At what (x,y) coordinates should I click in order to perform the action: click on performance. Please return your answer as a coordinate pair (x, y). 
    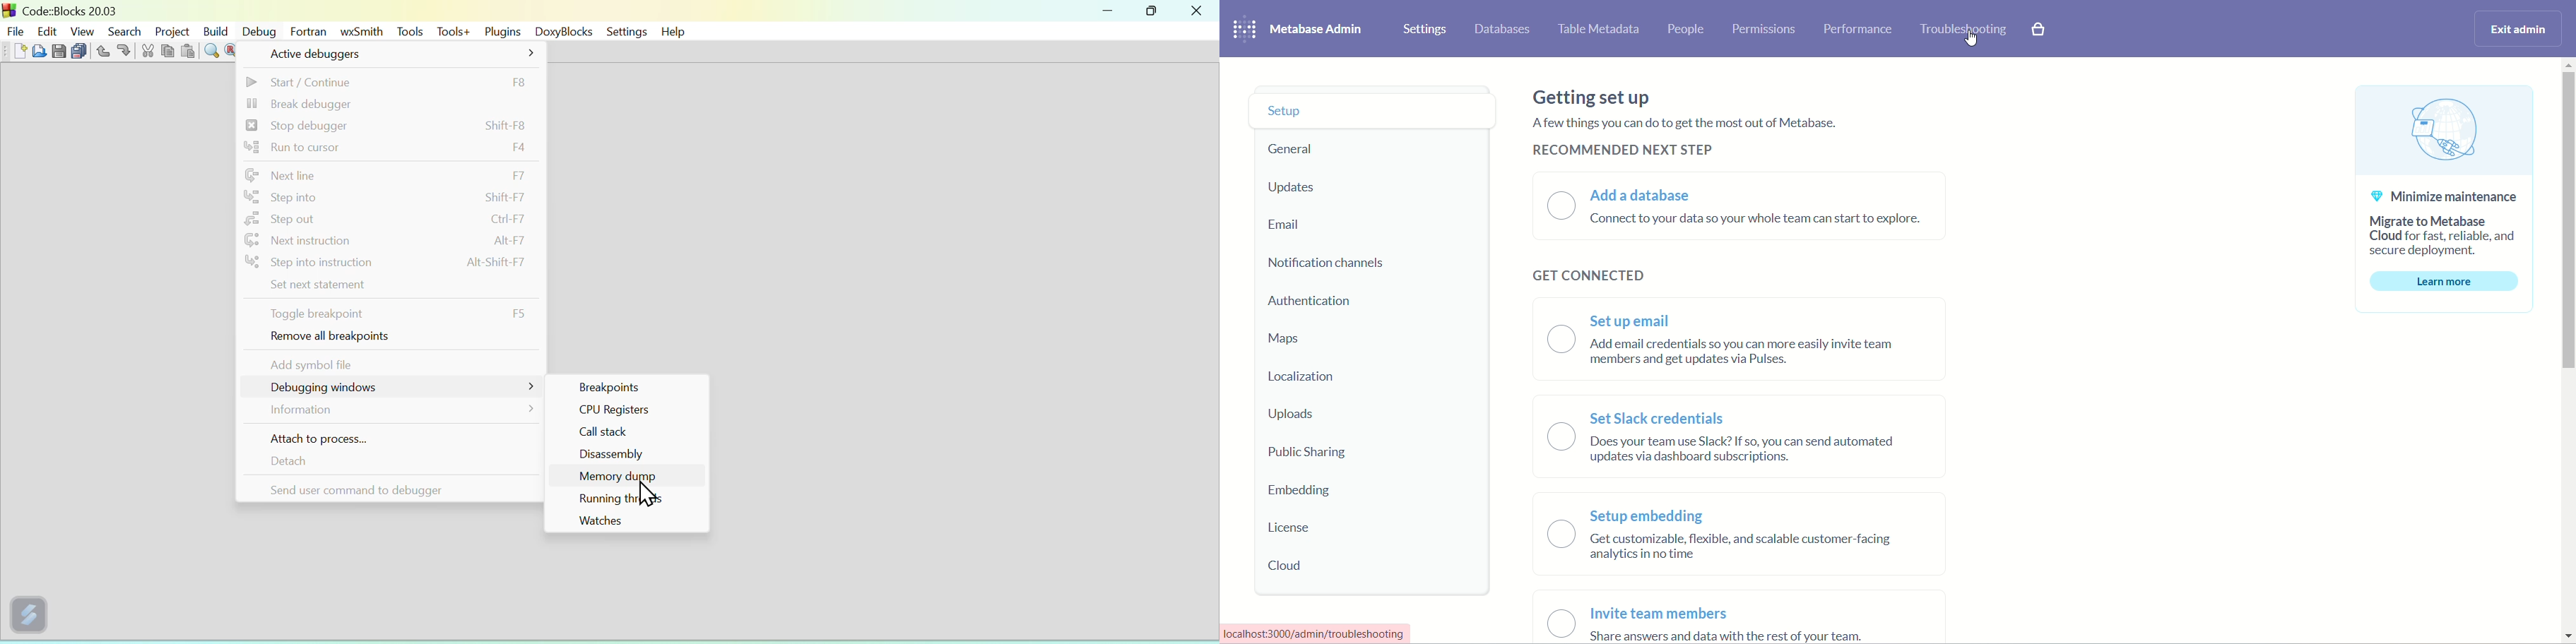
    Looking at the image, I should click on (1858, 31).